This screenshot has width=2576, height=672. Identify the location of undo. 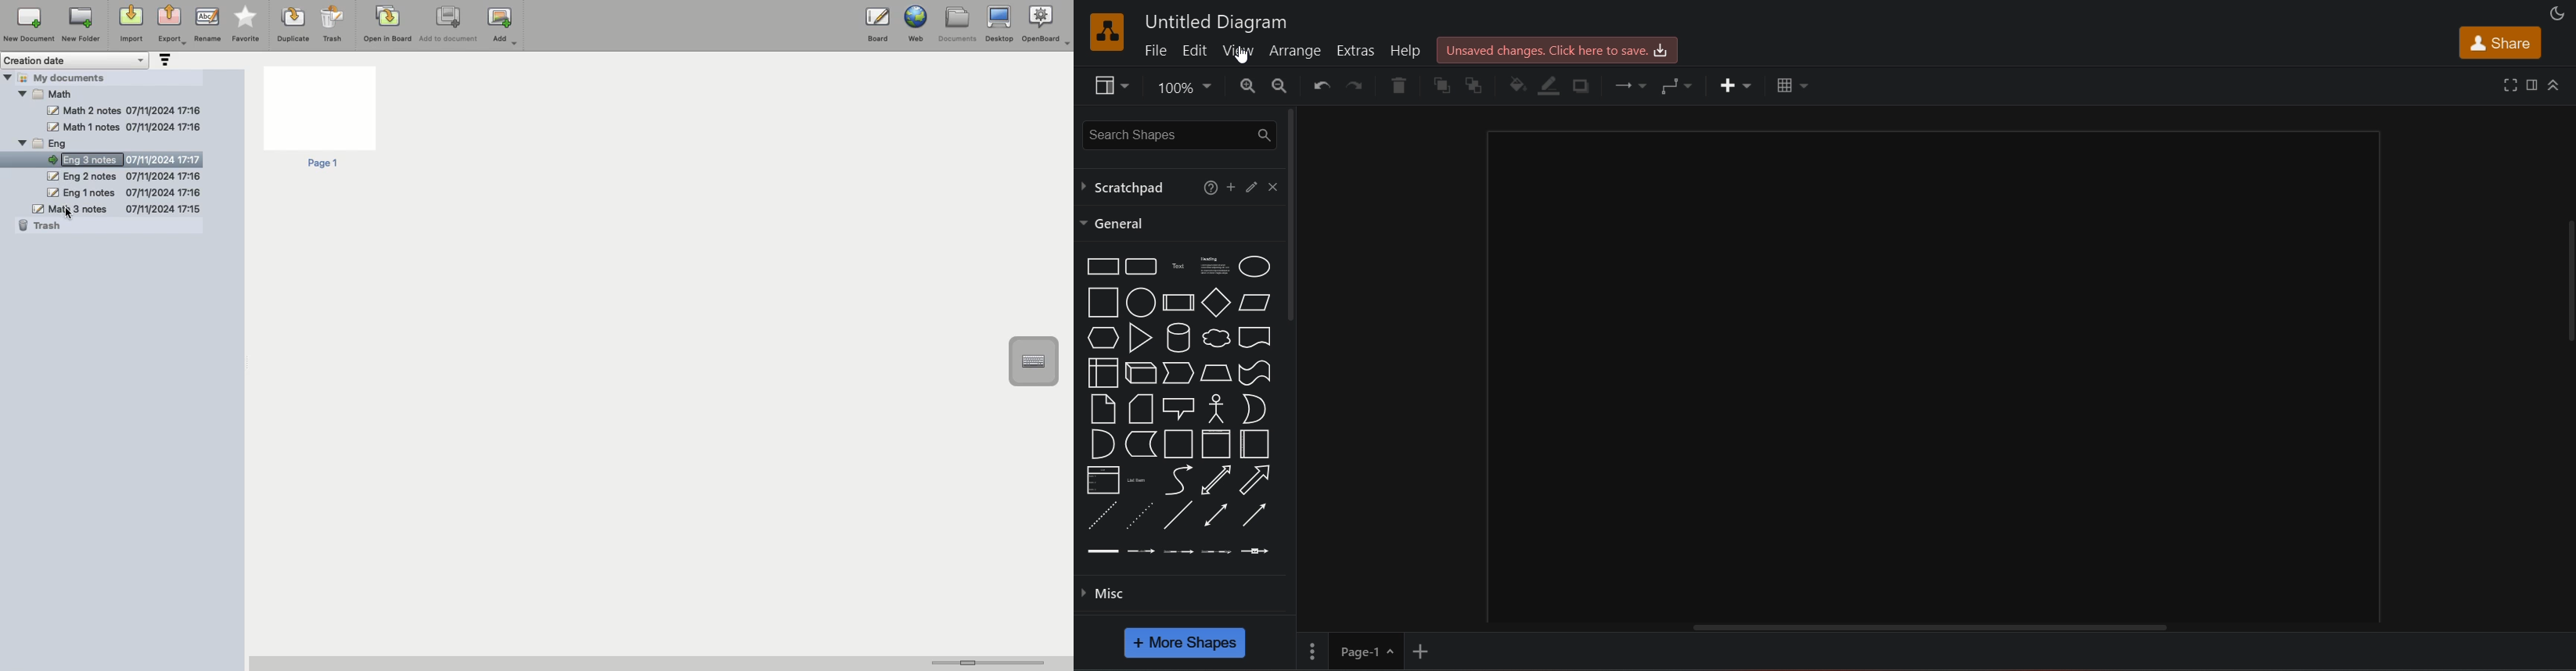
(1321, 85).